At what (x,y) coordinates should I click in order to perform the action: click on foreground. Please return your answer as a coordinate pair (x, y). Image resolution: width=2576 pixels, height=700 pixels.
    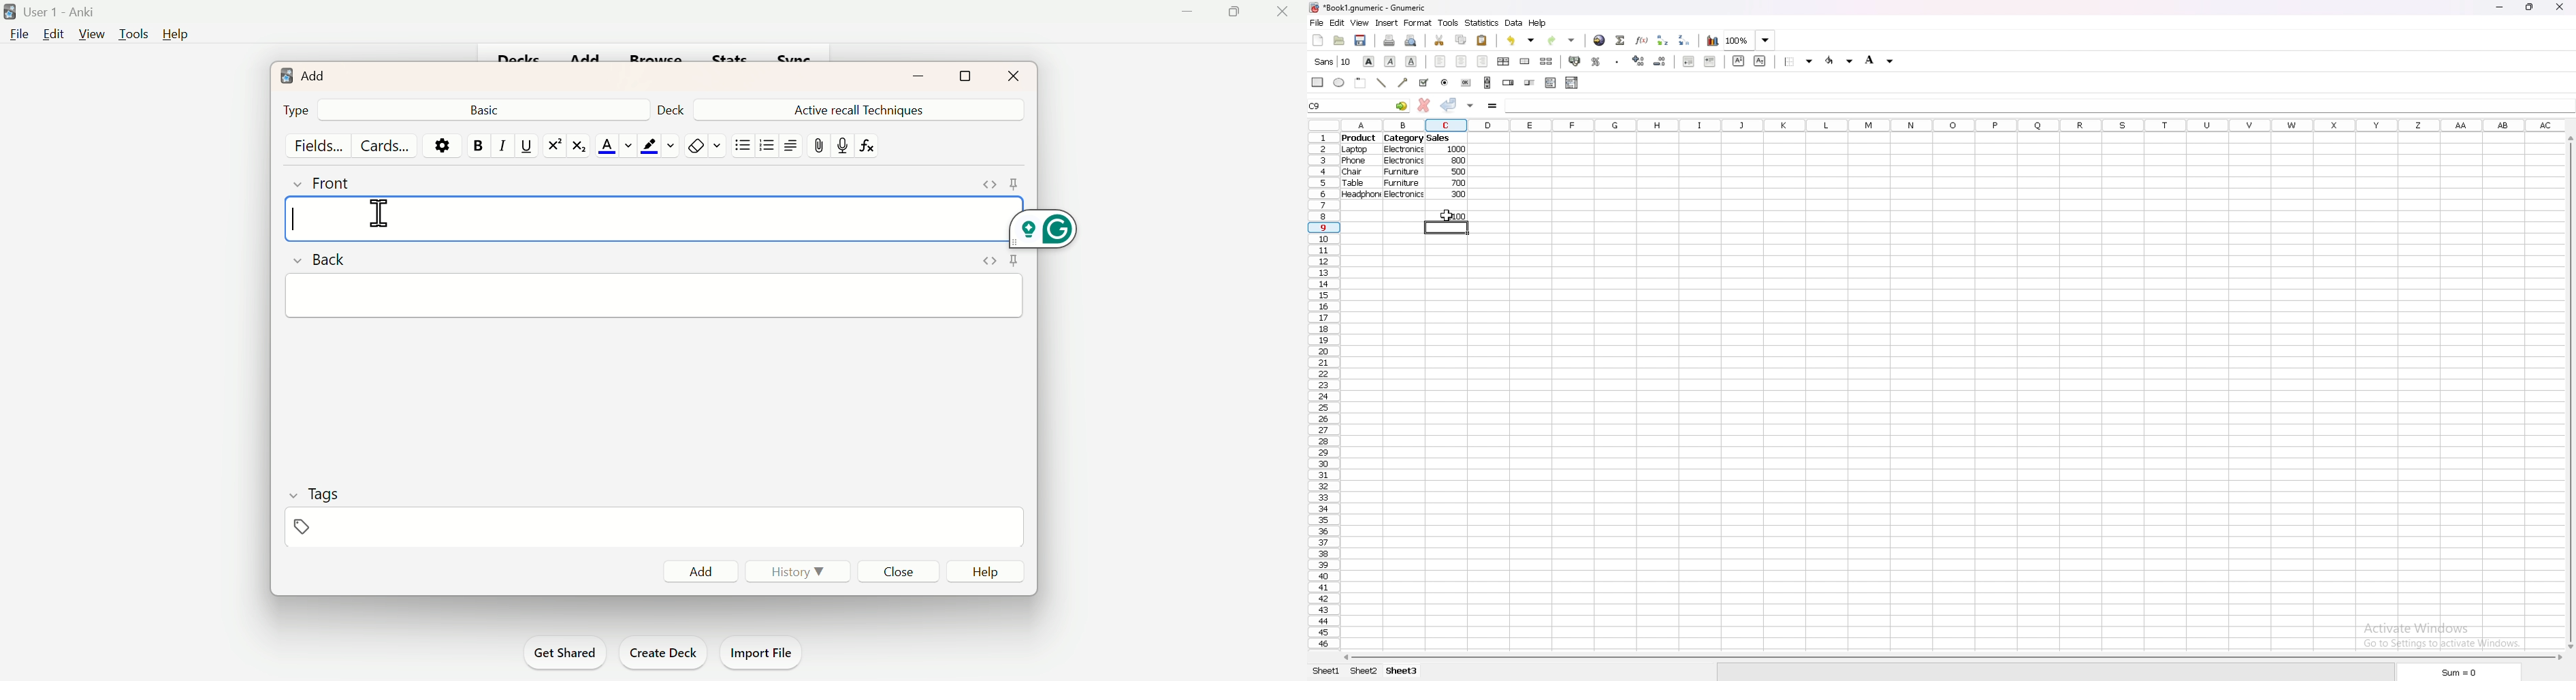
    Looking at the image, I should click on (1841, 61).